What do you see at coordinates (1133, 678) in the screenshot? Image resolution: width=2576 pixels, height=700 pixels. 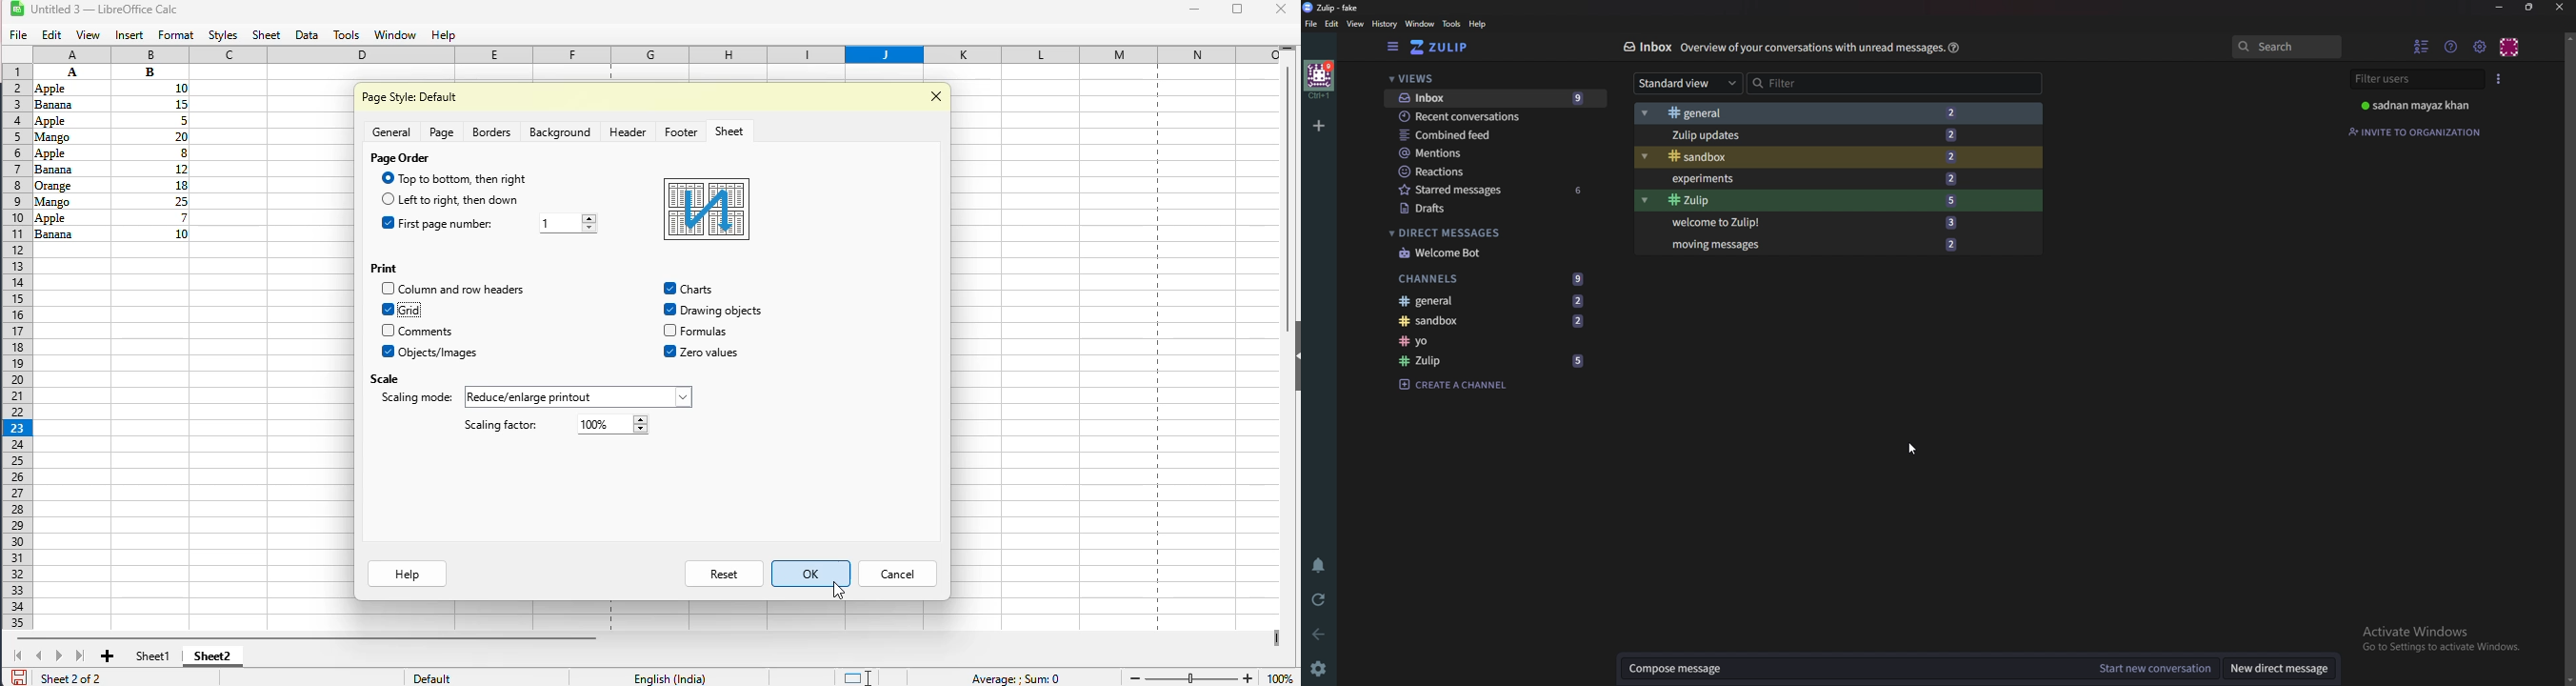 I see `zoom out` at bounding box center [1133, 678].